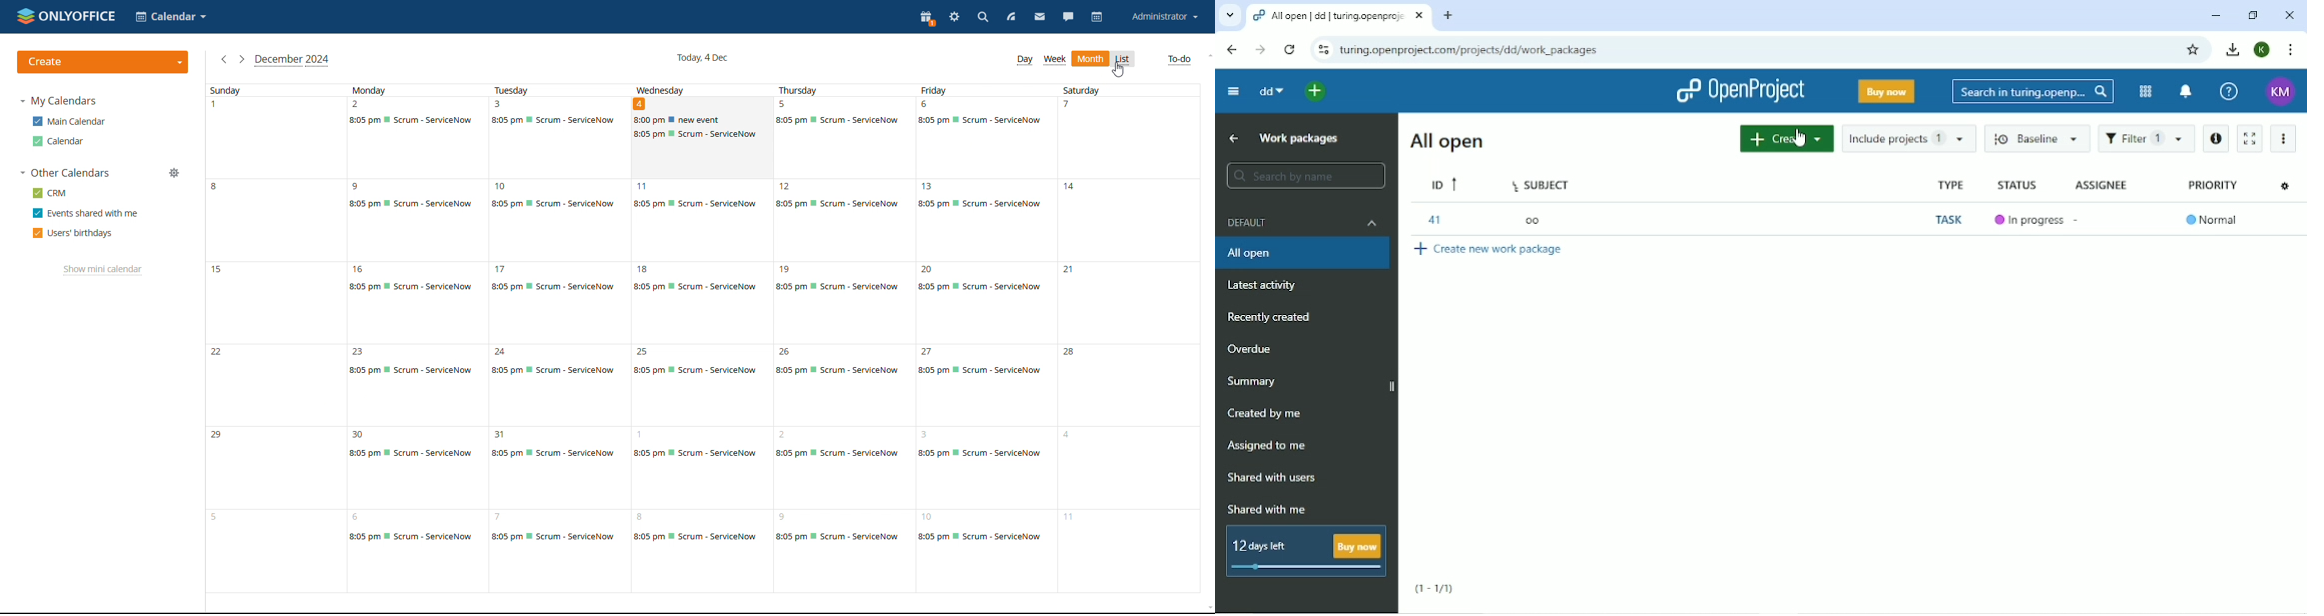 This screenshot has height=616, width=2324. What do you see at coordinates (1252, 350) in the screenshot?
I see `Overdue` at bounding box center [1252, 350].